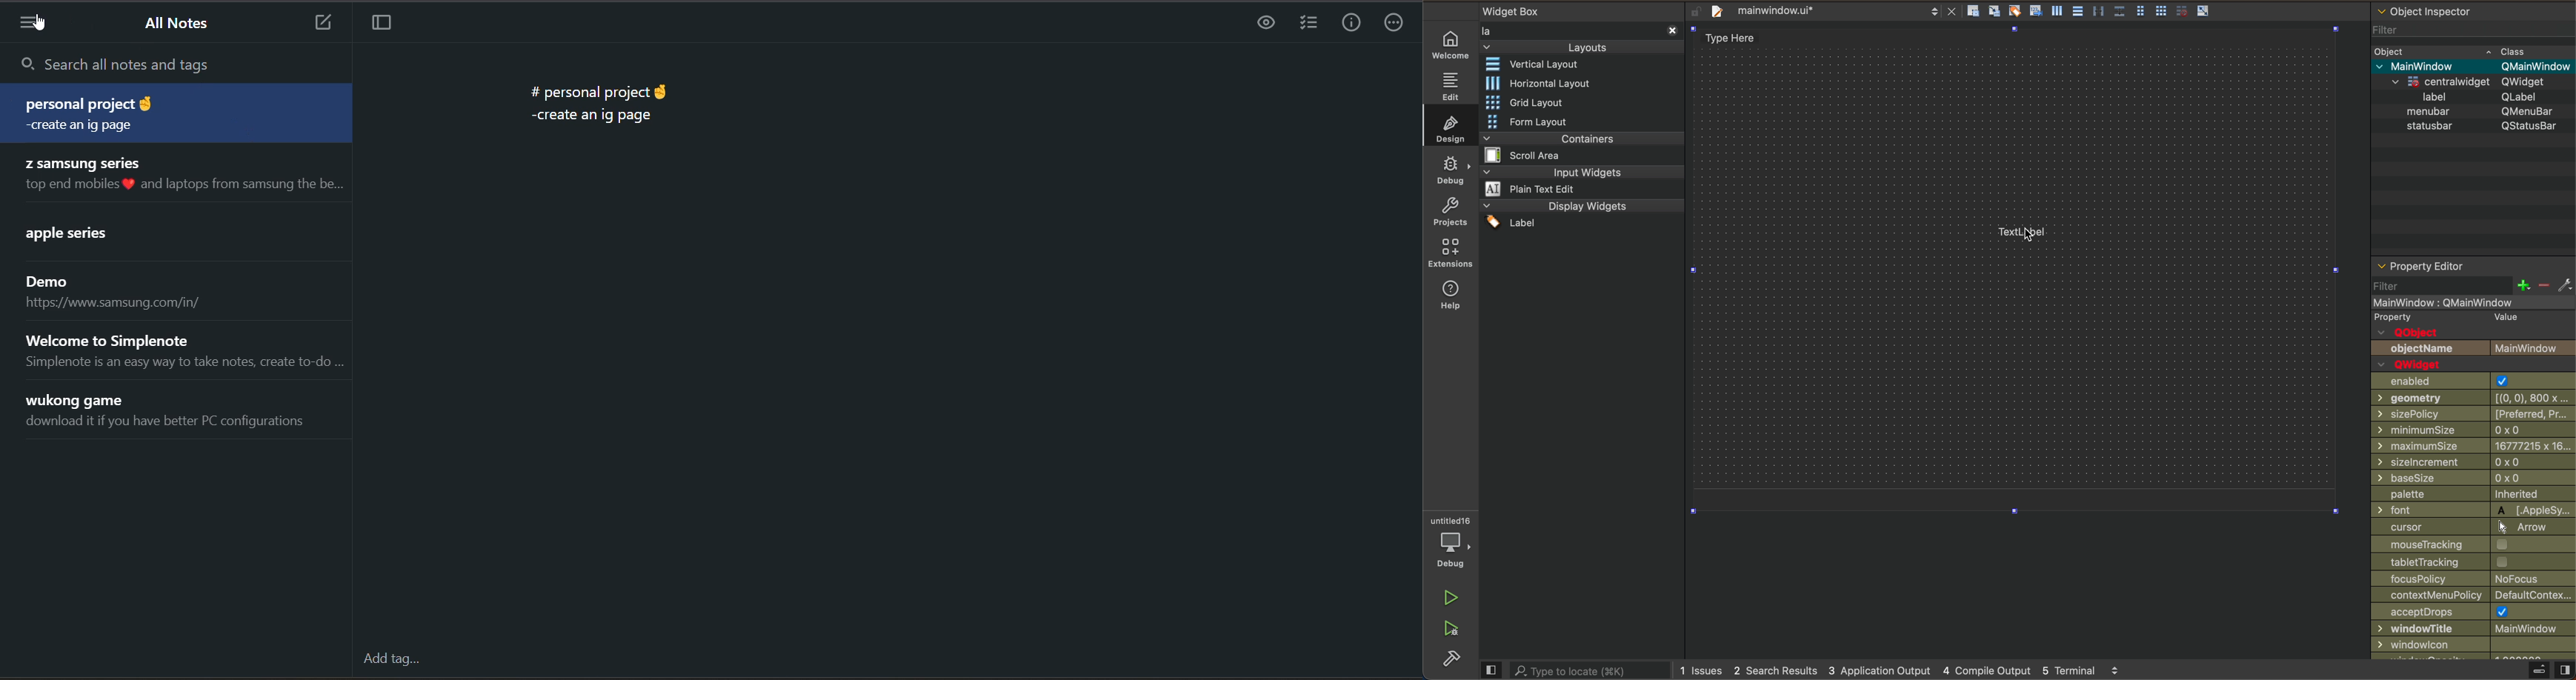 This screenshot has height=700, width=2576. What do you see at coordinates (109, 235) in the screenshot?
I see `note title and preview` at bounding box center [109, 235].